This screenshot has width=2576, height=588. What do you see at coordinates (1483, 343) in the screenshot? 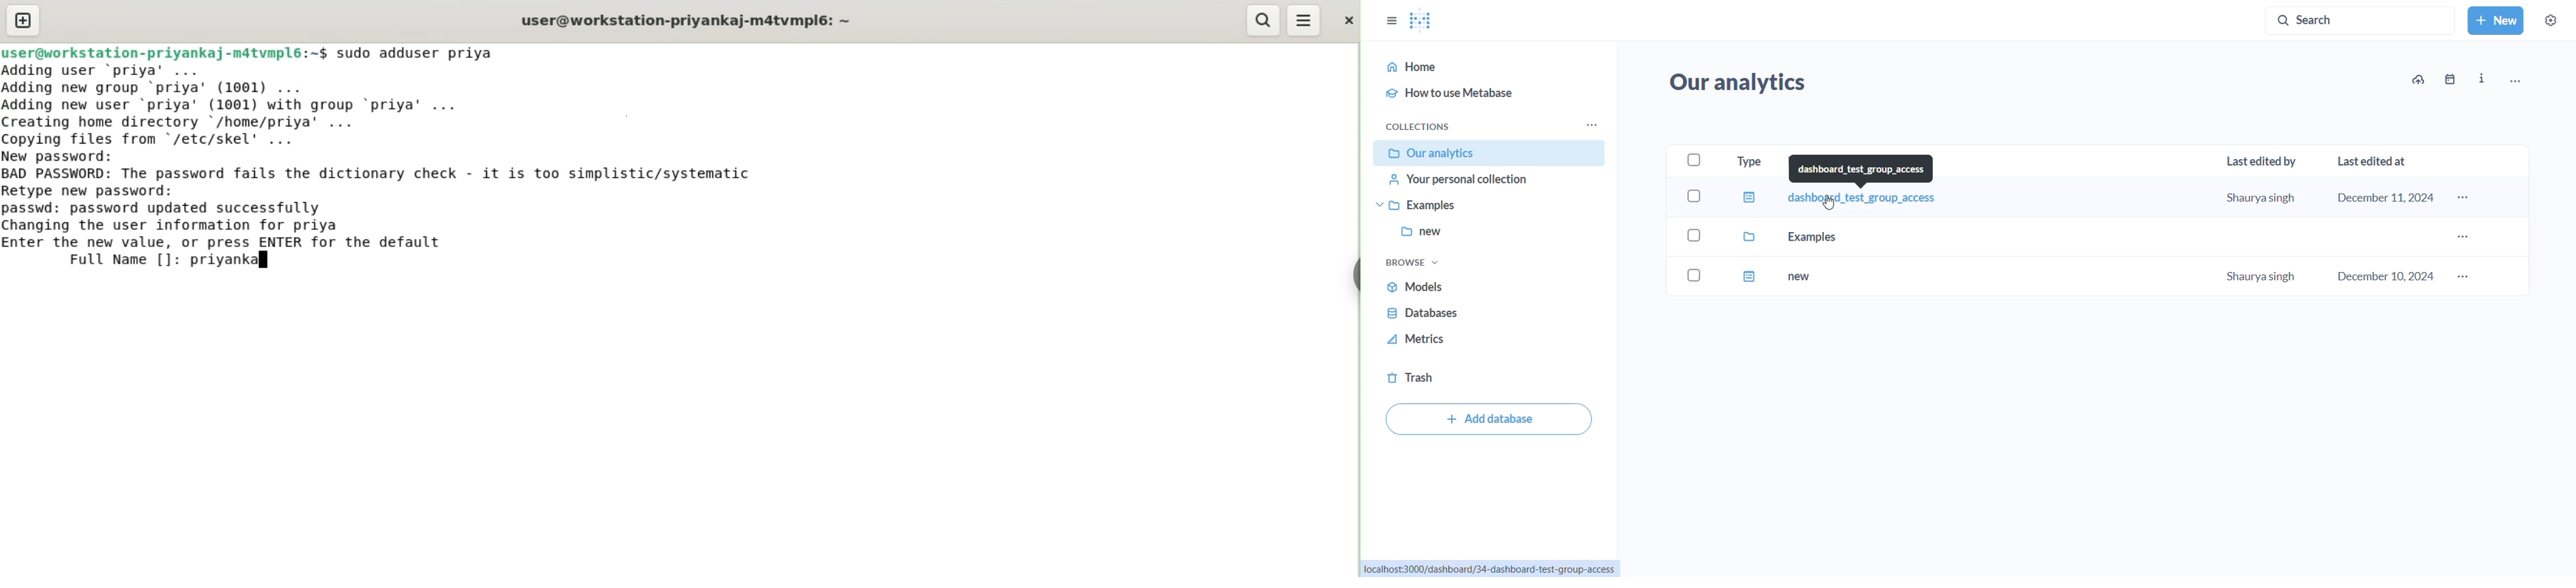
I see `metrics` at bounding box center [1483, 343].